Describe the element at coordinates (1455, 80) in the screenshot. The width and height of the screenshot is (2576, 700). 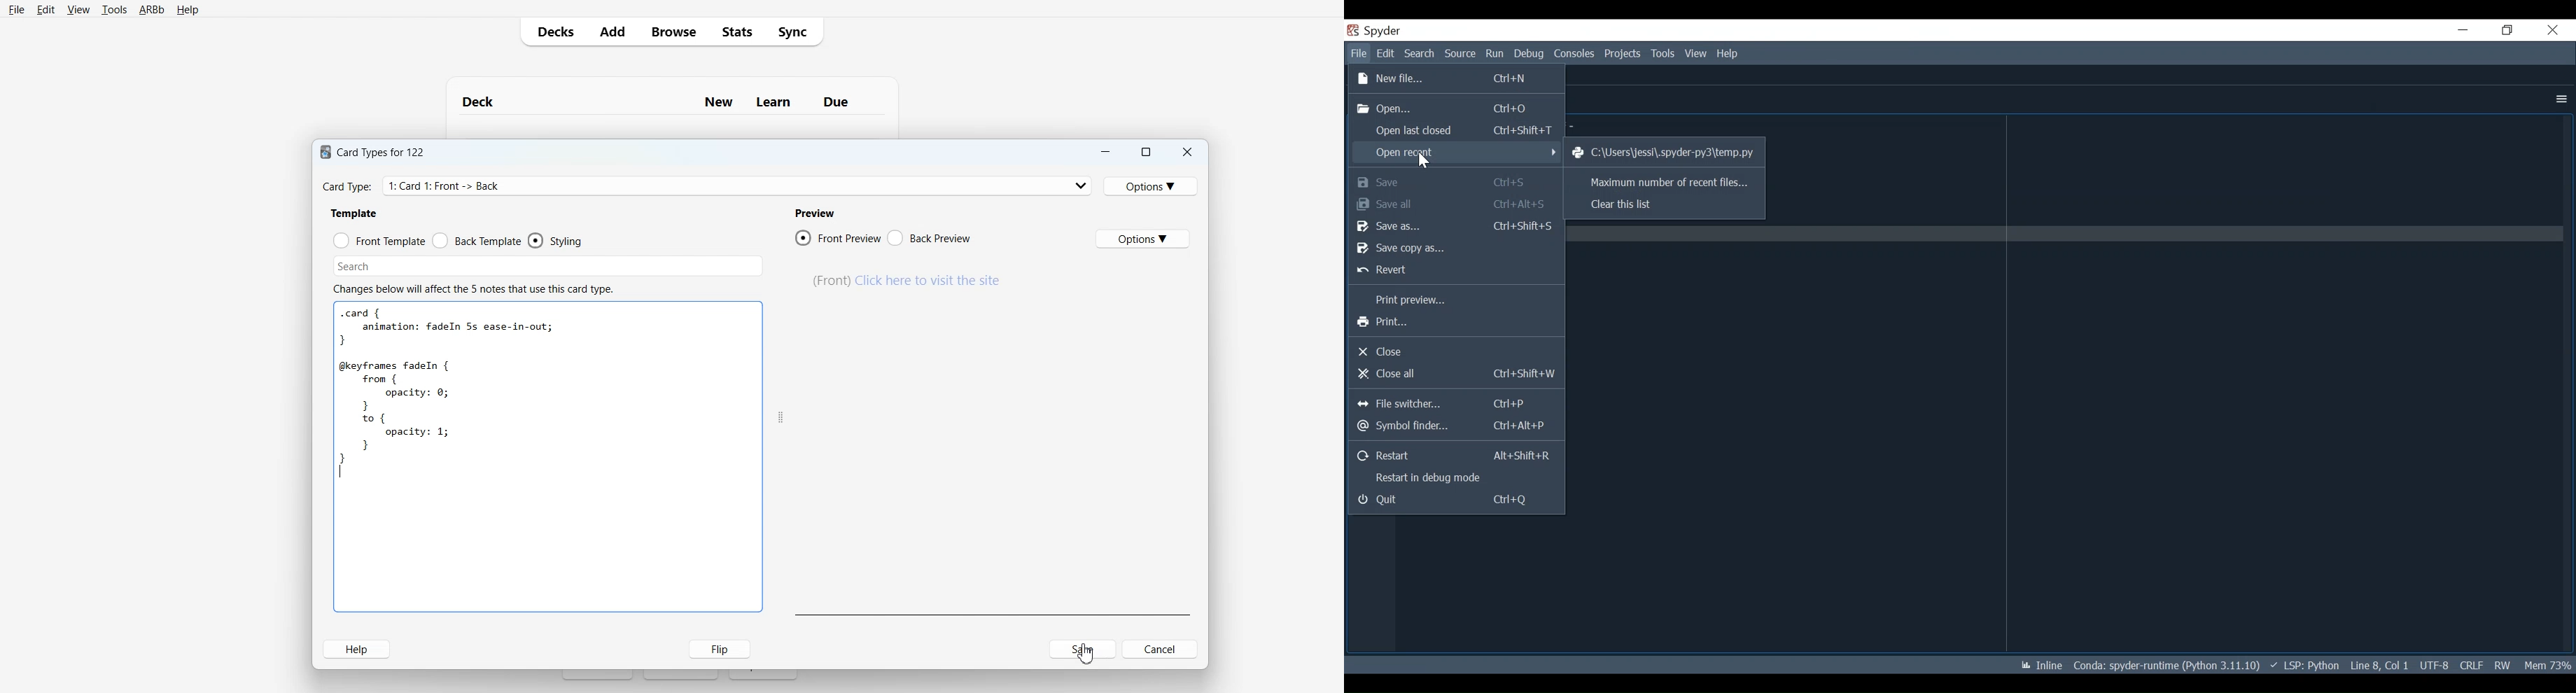
I see `New File` at that location.